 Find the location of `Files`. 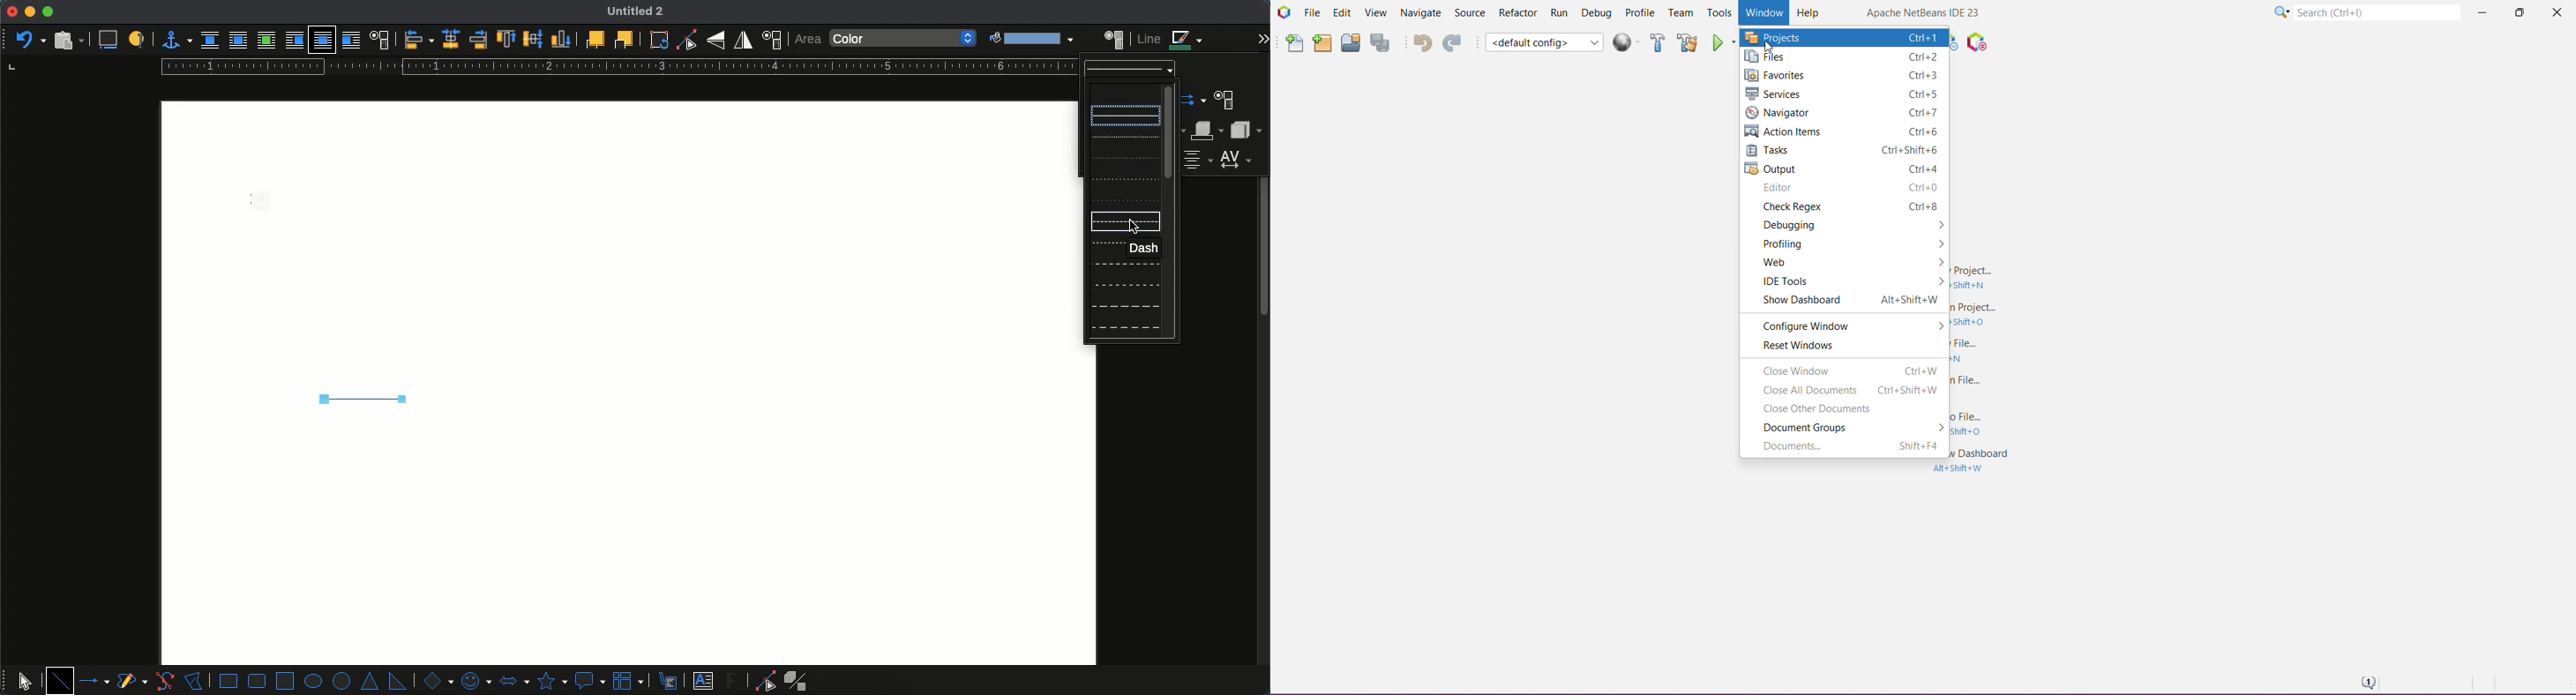

Files is located at coordinates (1842, 58).